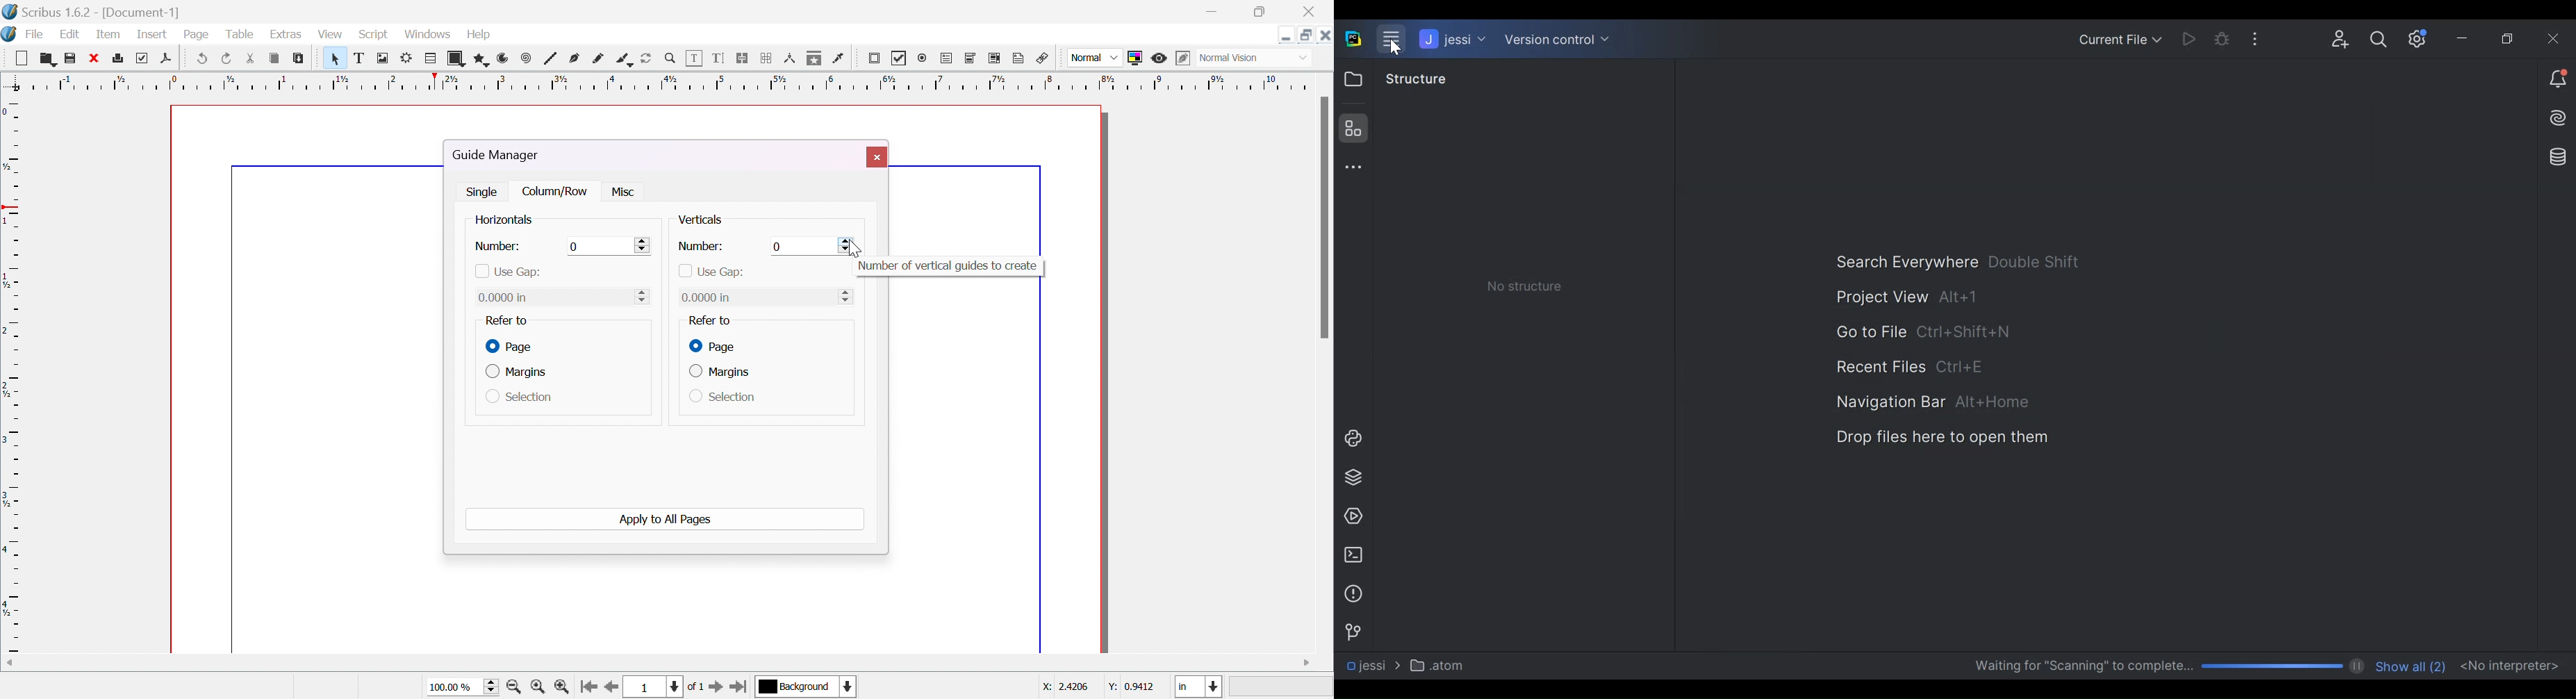  What do you see at coordinates (1412, 80) in the screenshot?
I see `Structure` at bounding box center [1412, 80].